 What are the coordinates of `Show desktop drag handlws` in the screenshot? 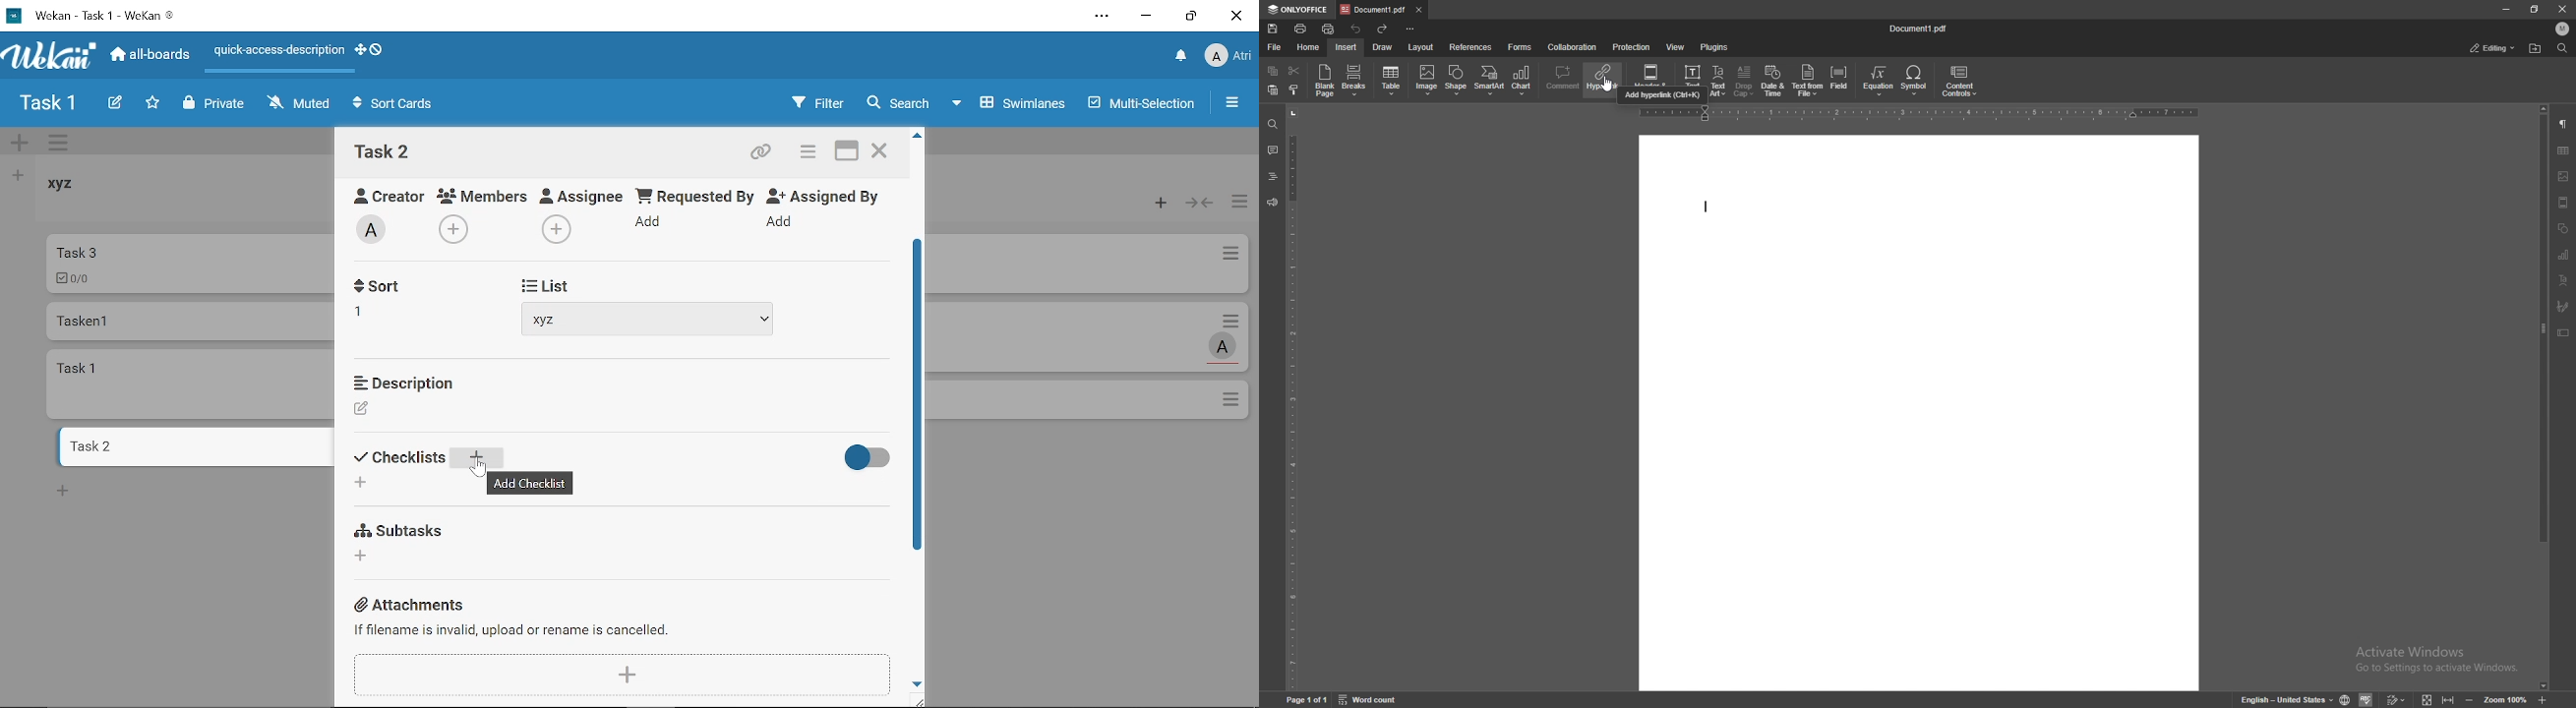 It's located at (377, 49).